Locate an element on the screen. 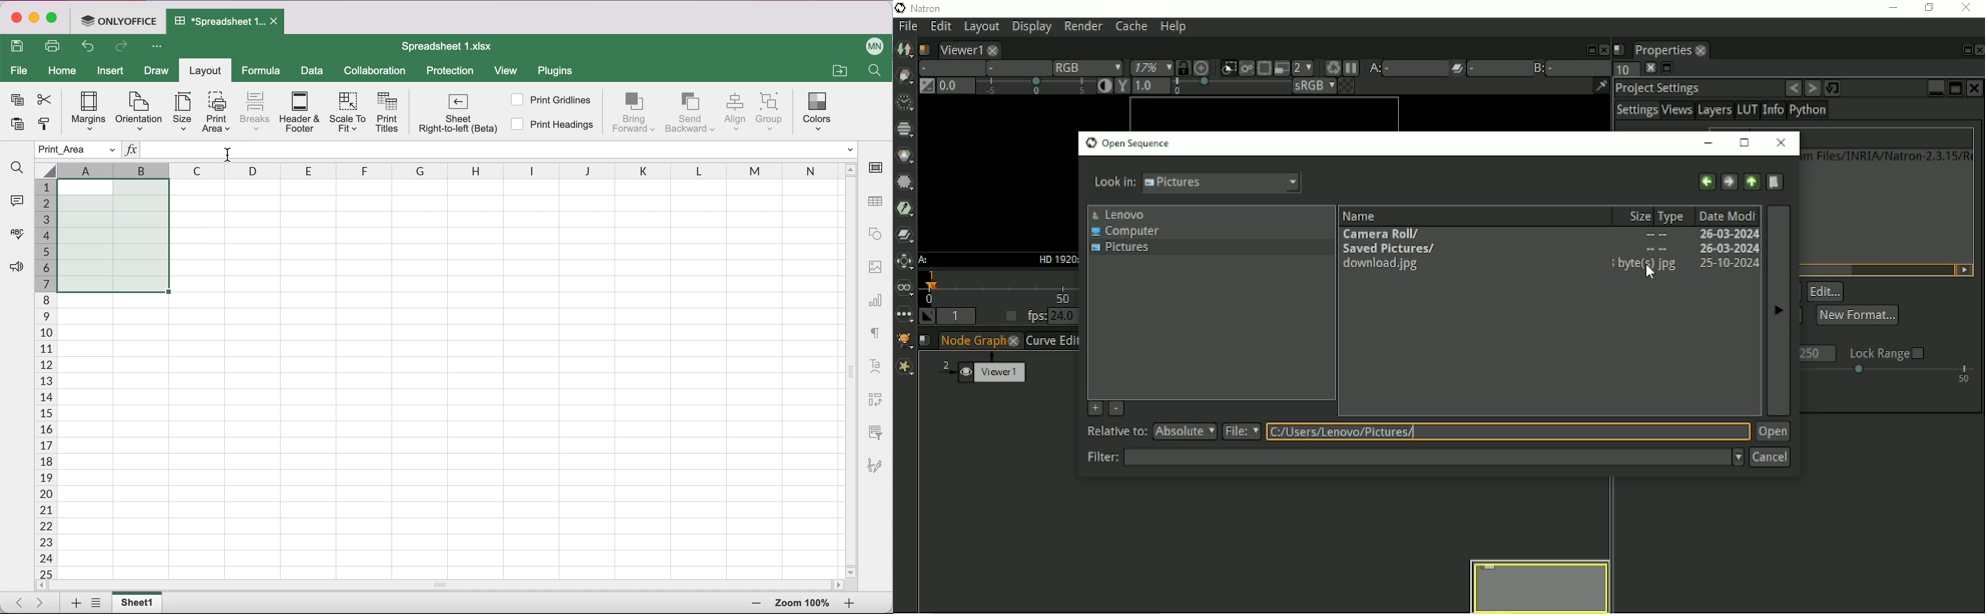 This screenshot has height=616, width=1988. Scroll to first sheet is located at coordinates (16, 600).